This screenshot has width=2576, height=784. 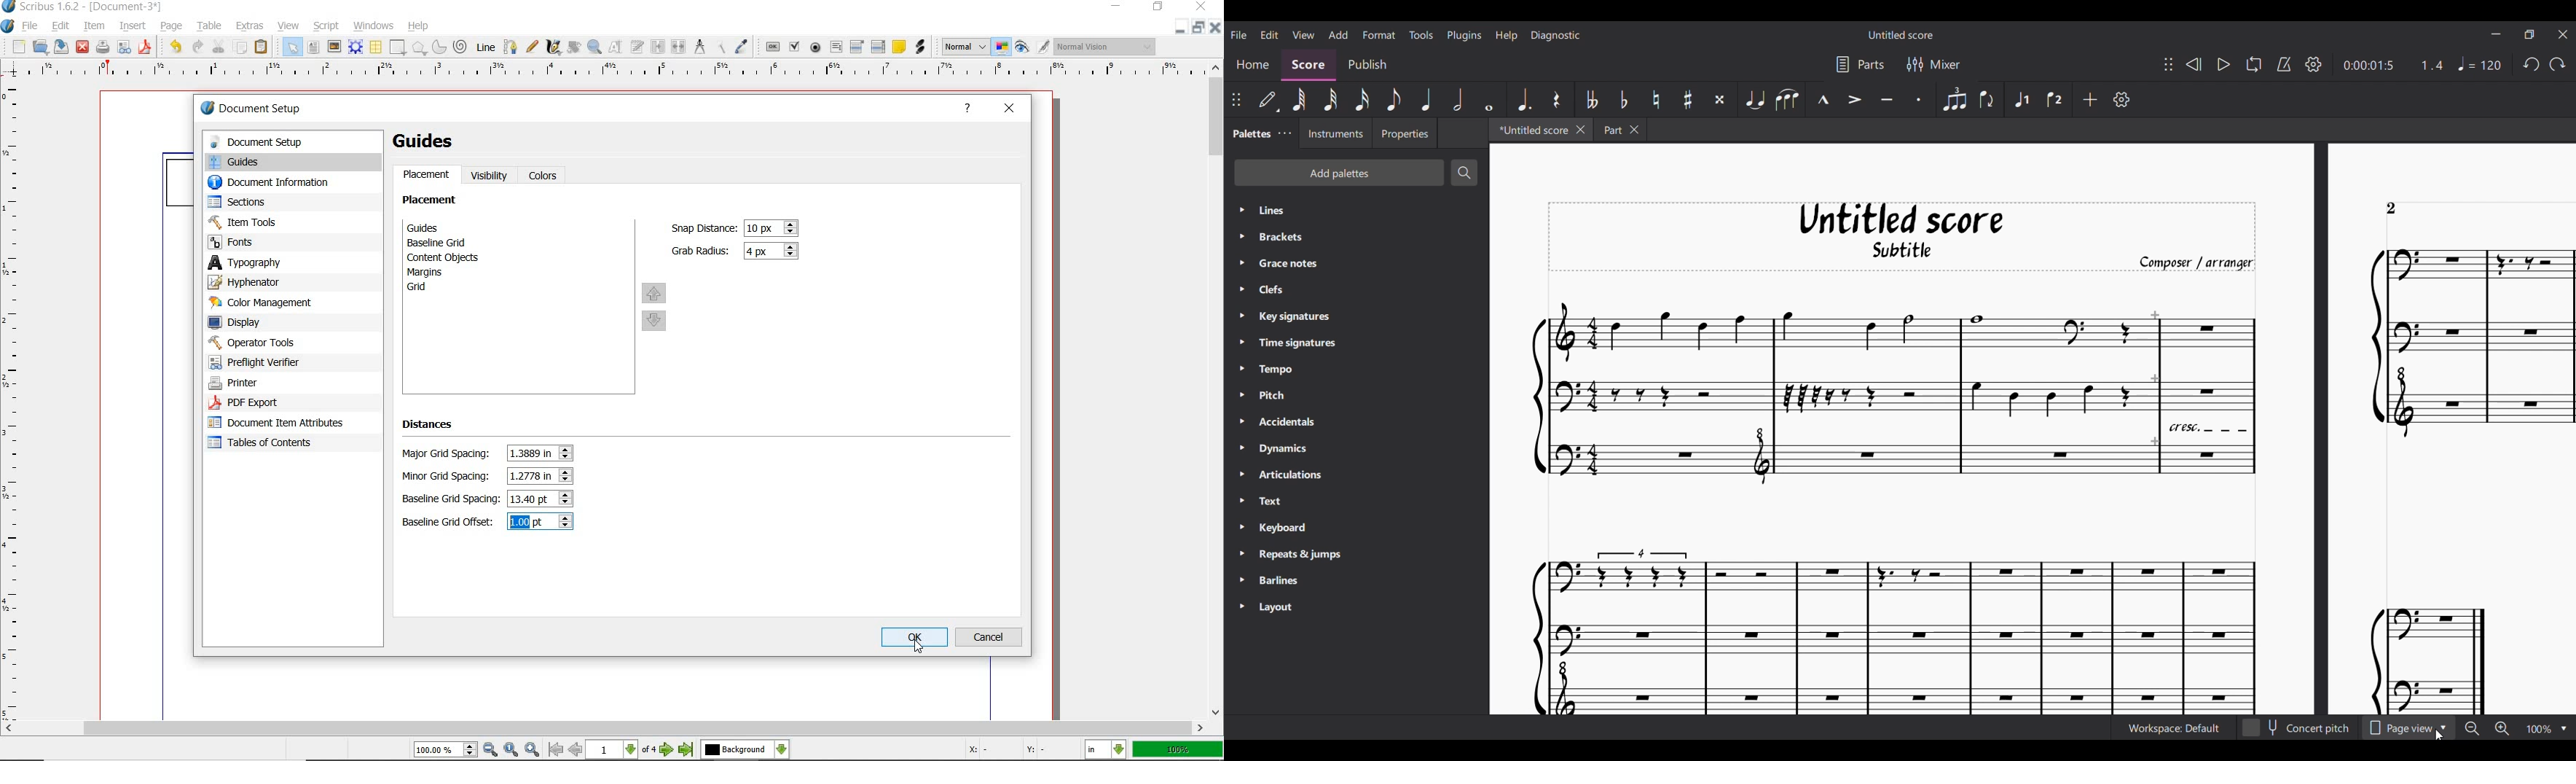 I want to click on Snap Distance:, so click(x=702, y=228).